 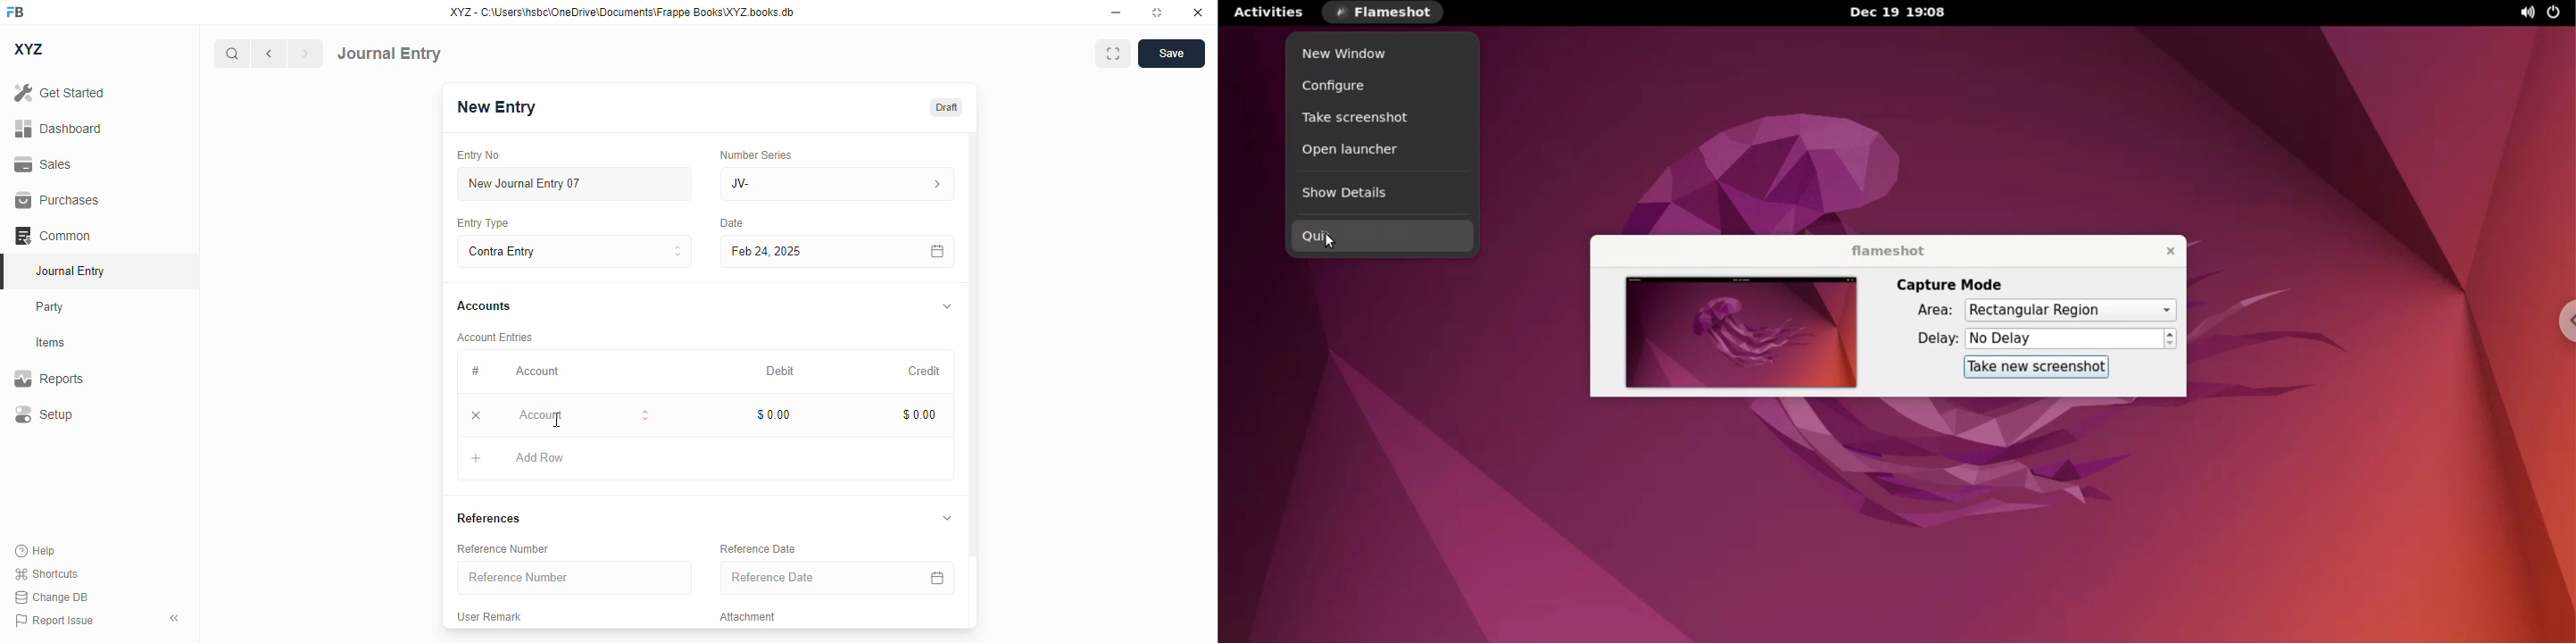 What do you see at coordinates (1382, 123) in the screenshot?
I see `take screenshot` at bounding box center [1382, 123].